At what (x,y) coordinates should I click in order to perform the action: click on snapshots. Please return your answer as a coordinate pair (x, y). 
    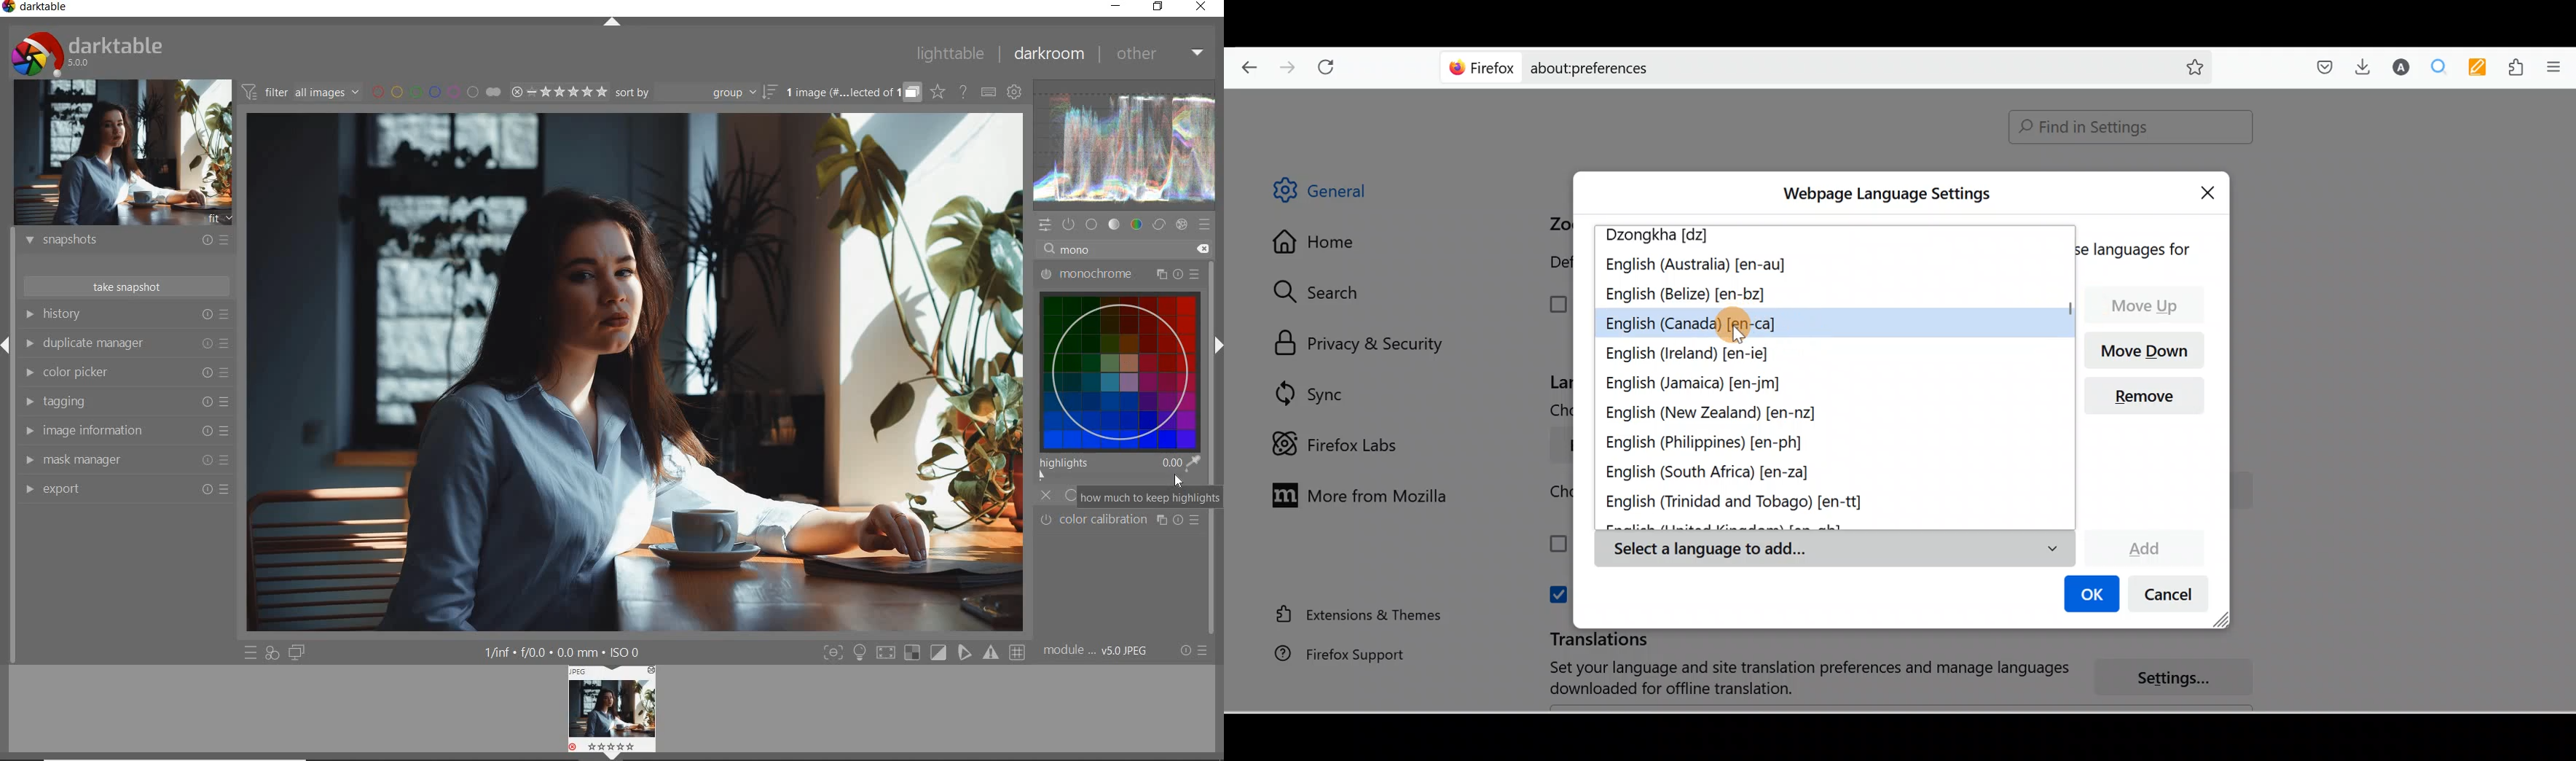
    Looking at the image, I should click on (126, 243).